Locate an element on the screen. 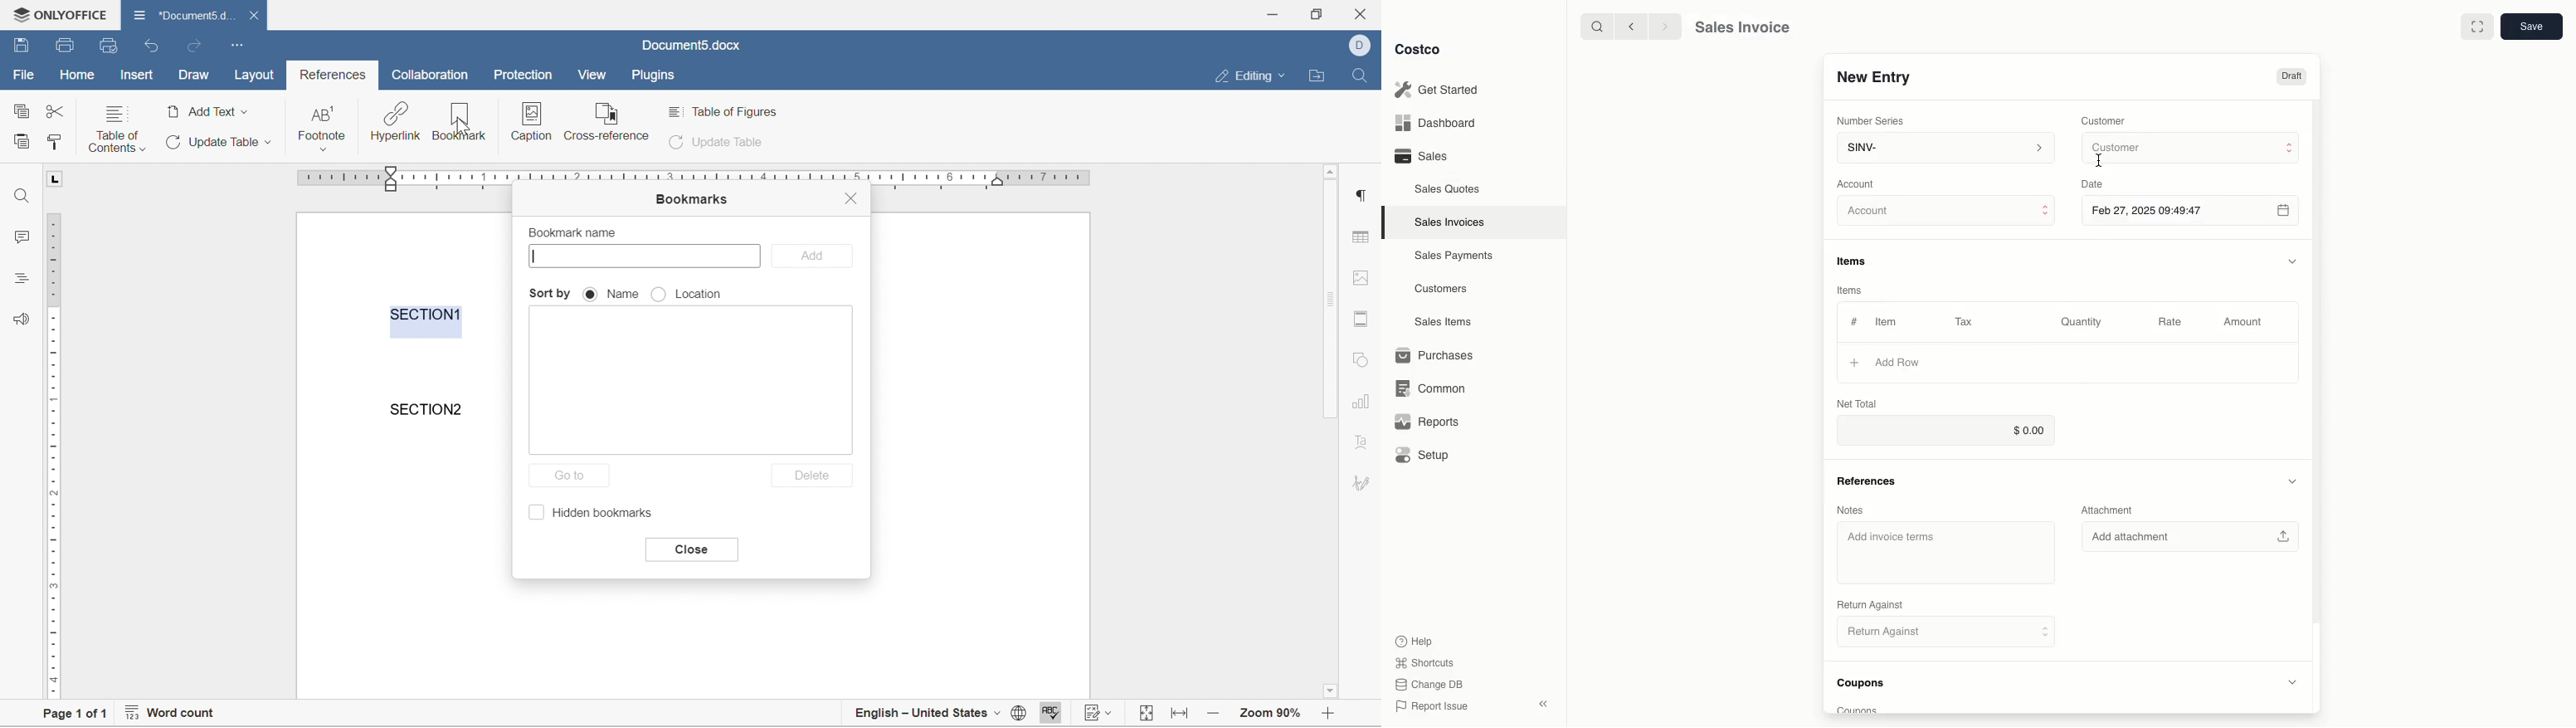 Image resolution: width=2576 pixels, height=728 pixels. New Entry is located at coordinates (1873, 77).